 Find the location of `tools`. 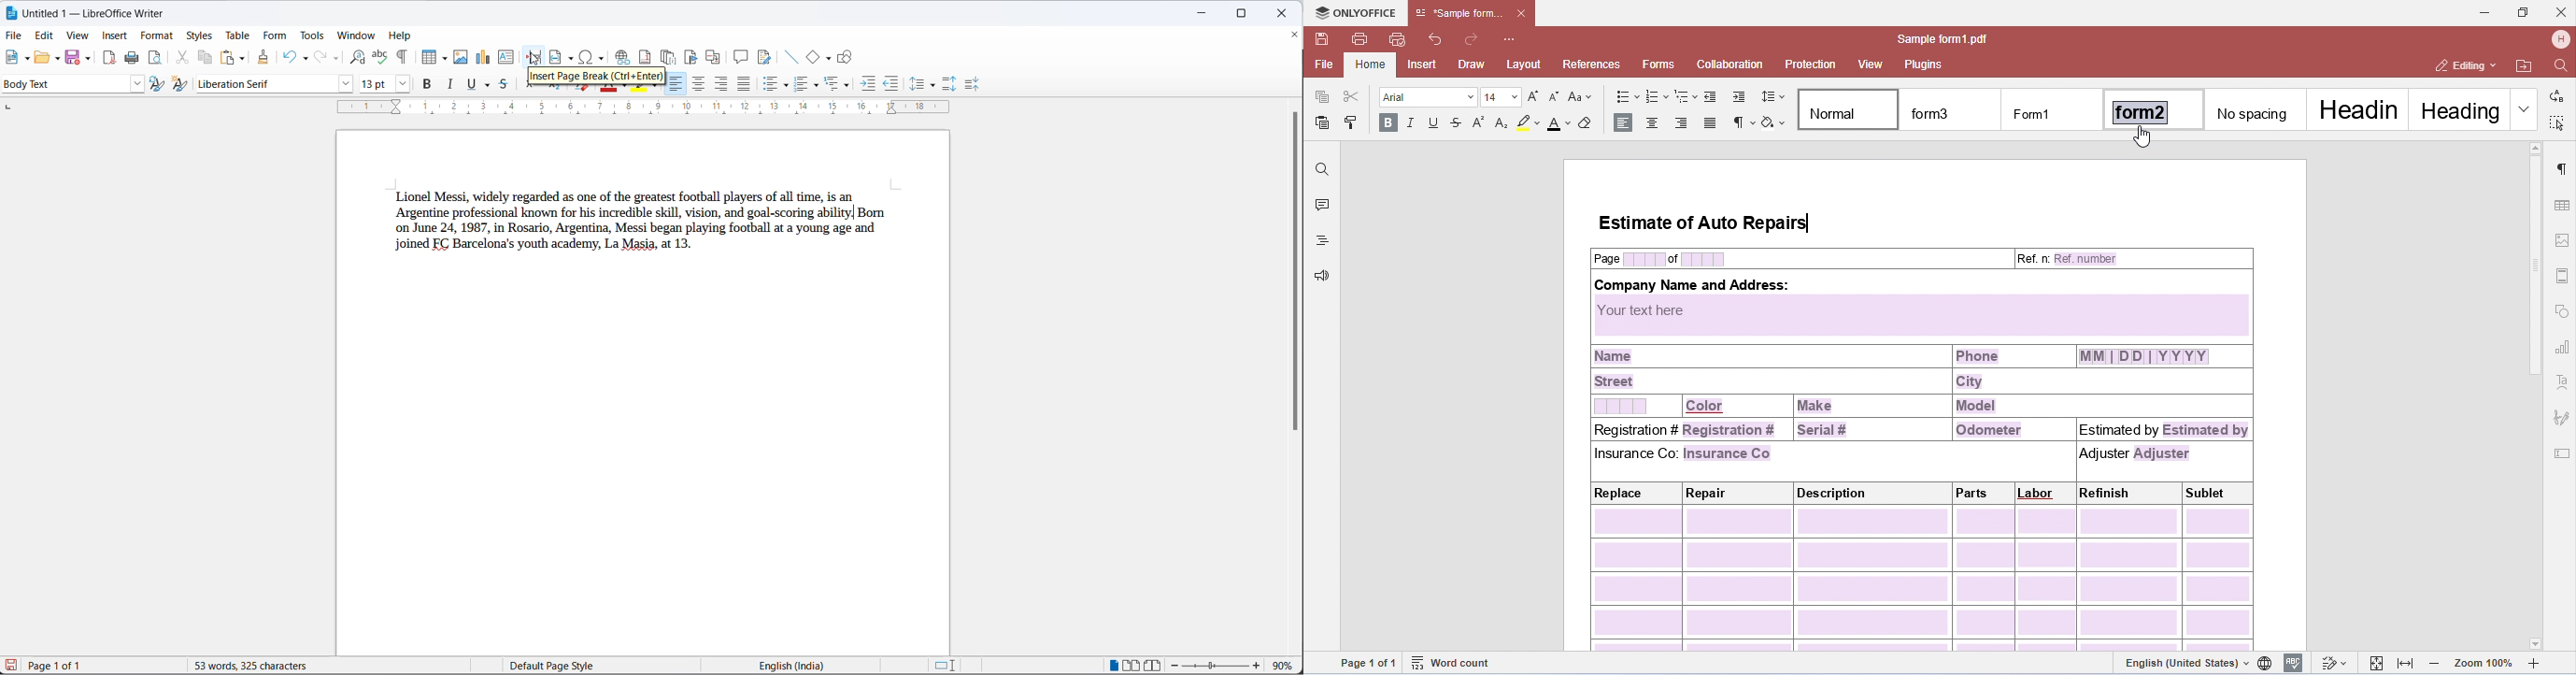

tools is located at coordinates (312, 36).